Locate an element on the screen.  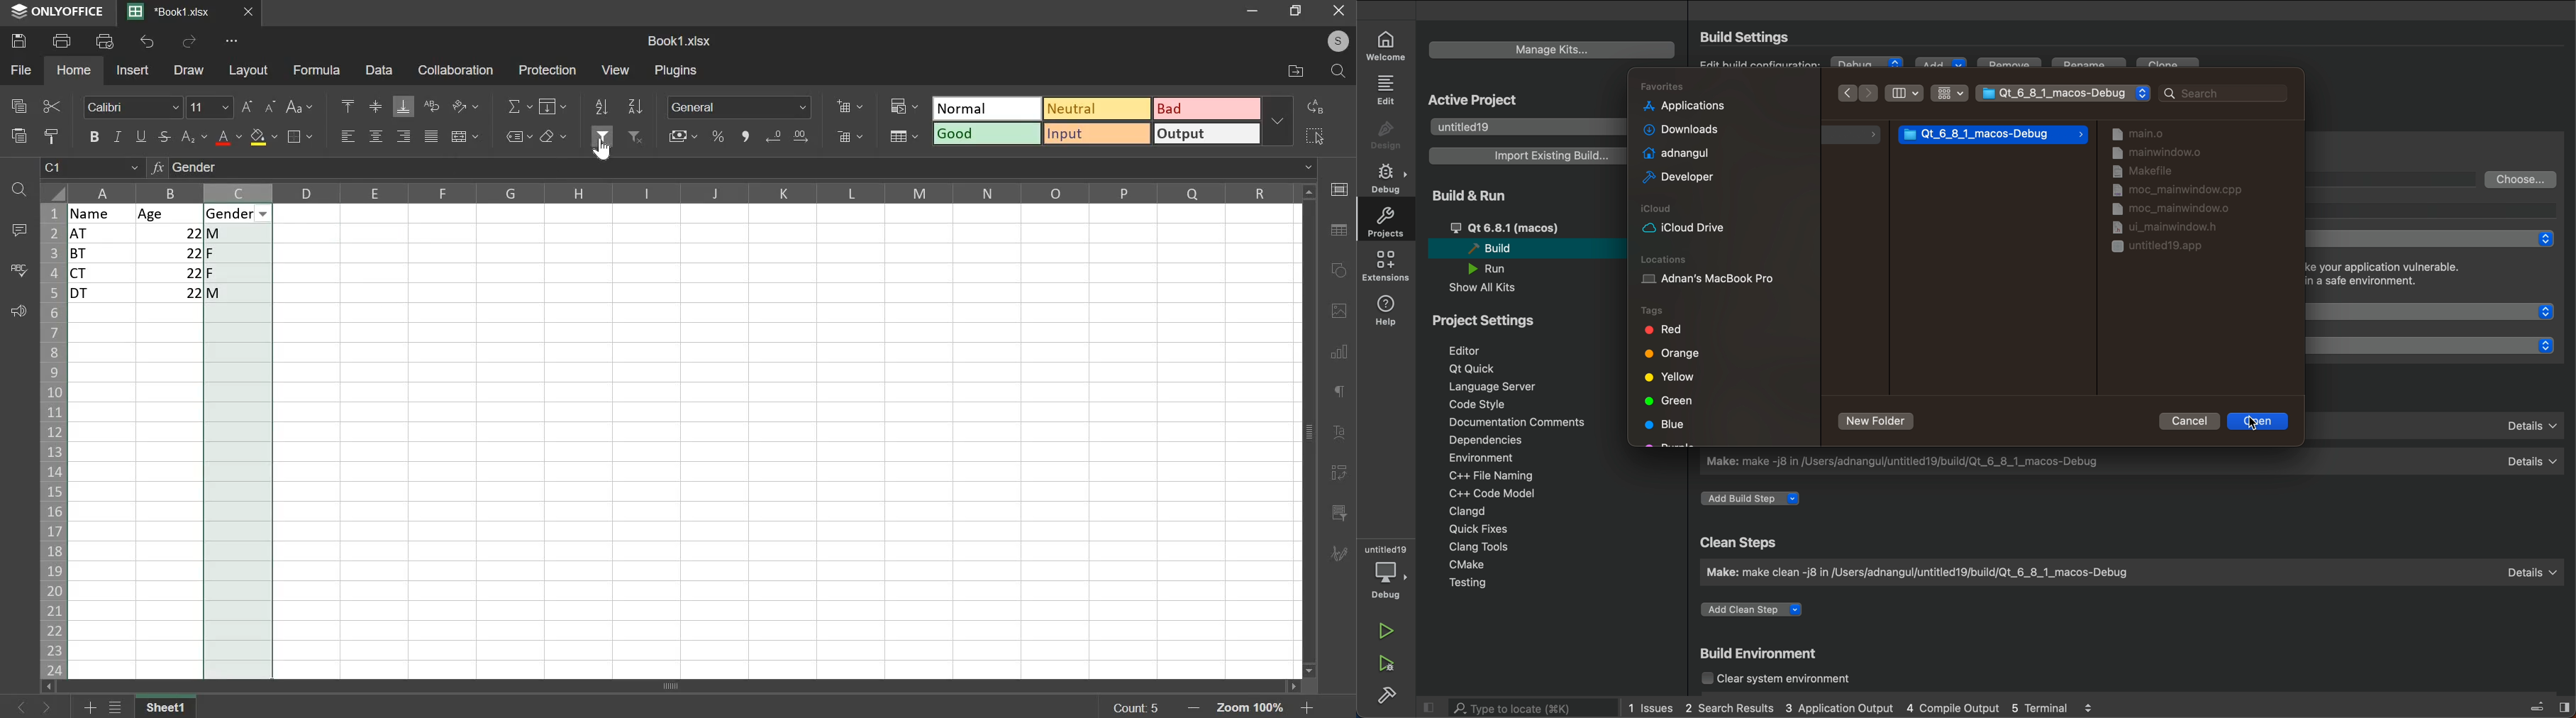
comma style is located at coordinates (746, 137).